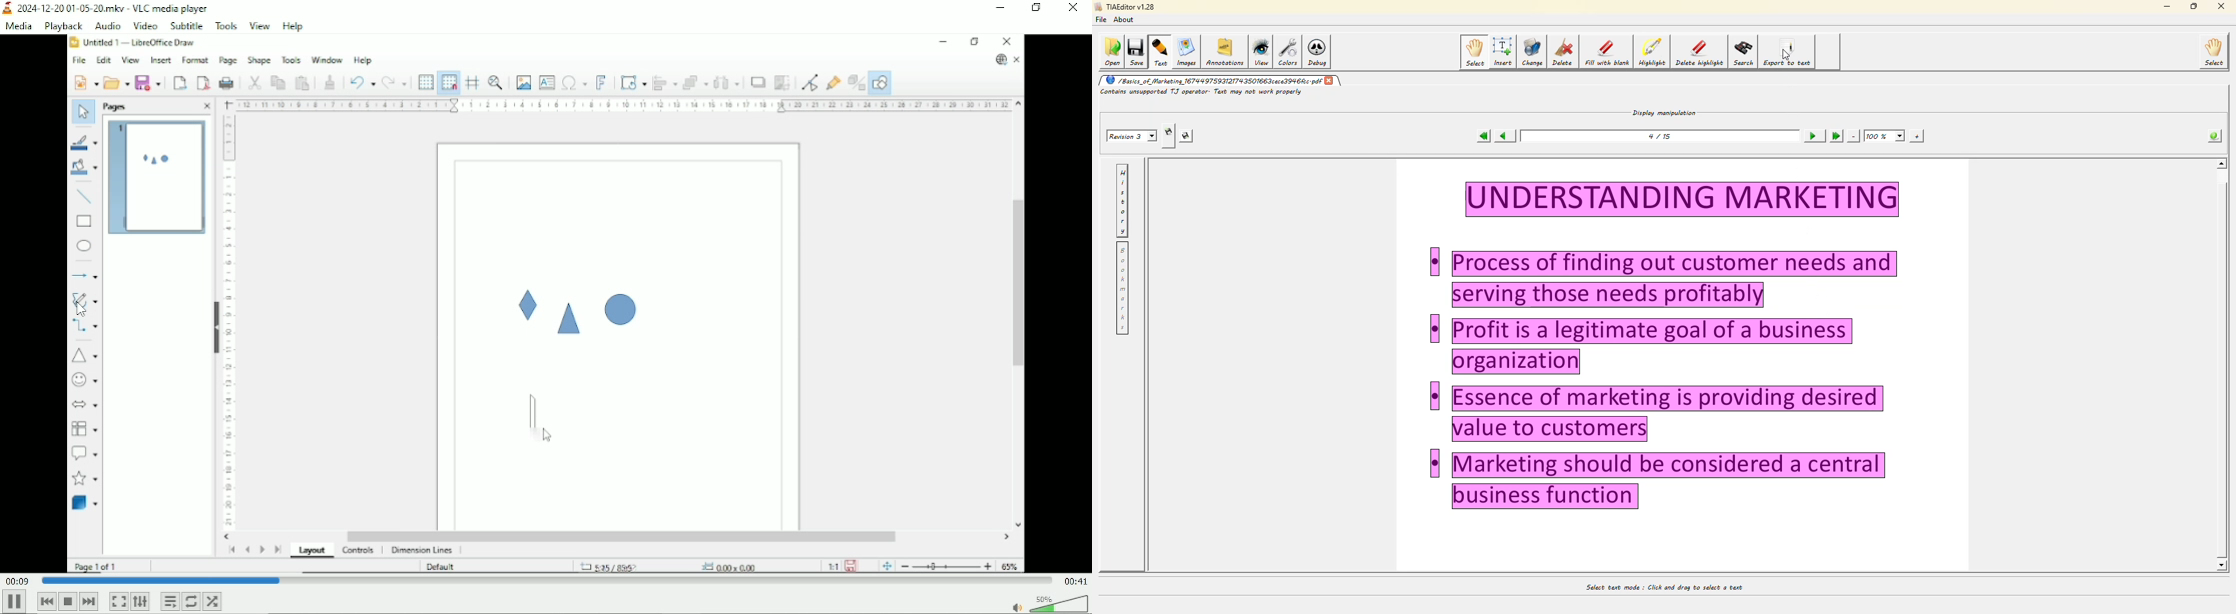  I want to click on Minimize, so click(1000, 8).